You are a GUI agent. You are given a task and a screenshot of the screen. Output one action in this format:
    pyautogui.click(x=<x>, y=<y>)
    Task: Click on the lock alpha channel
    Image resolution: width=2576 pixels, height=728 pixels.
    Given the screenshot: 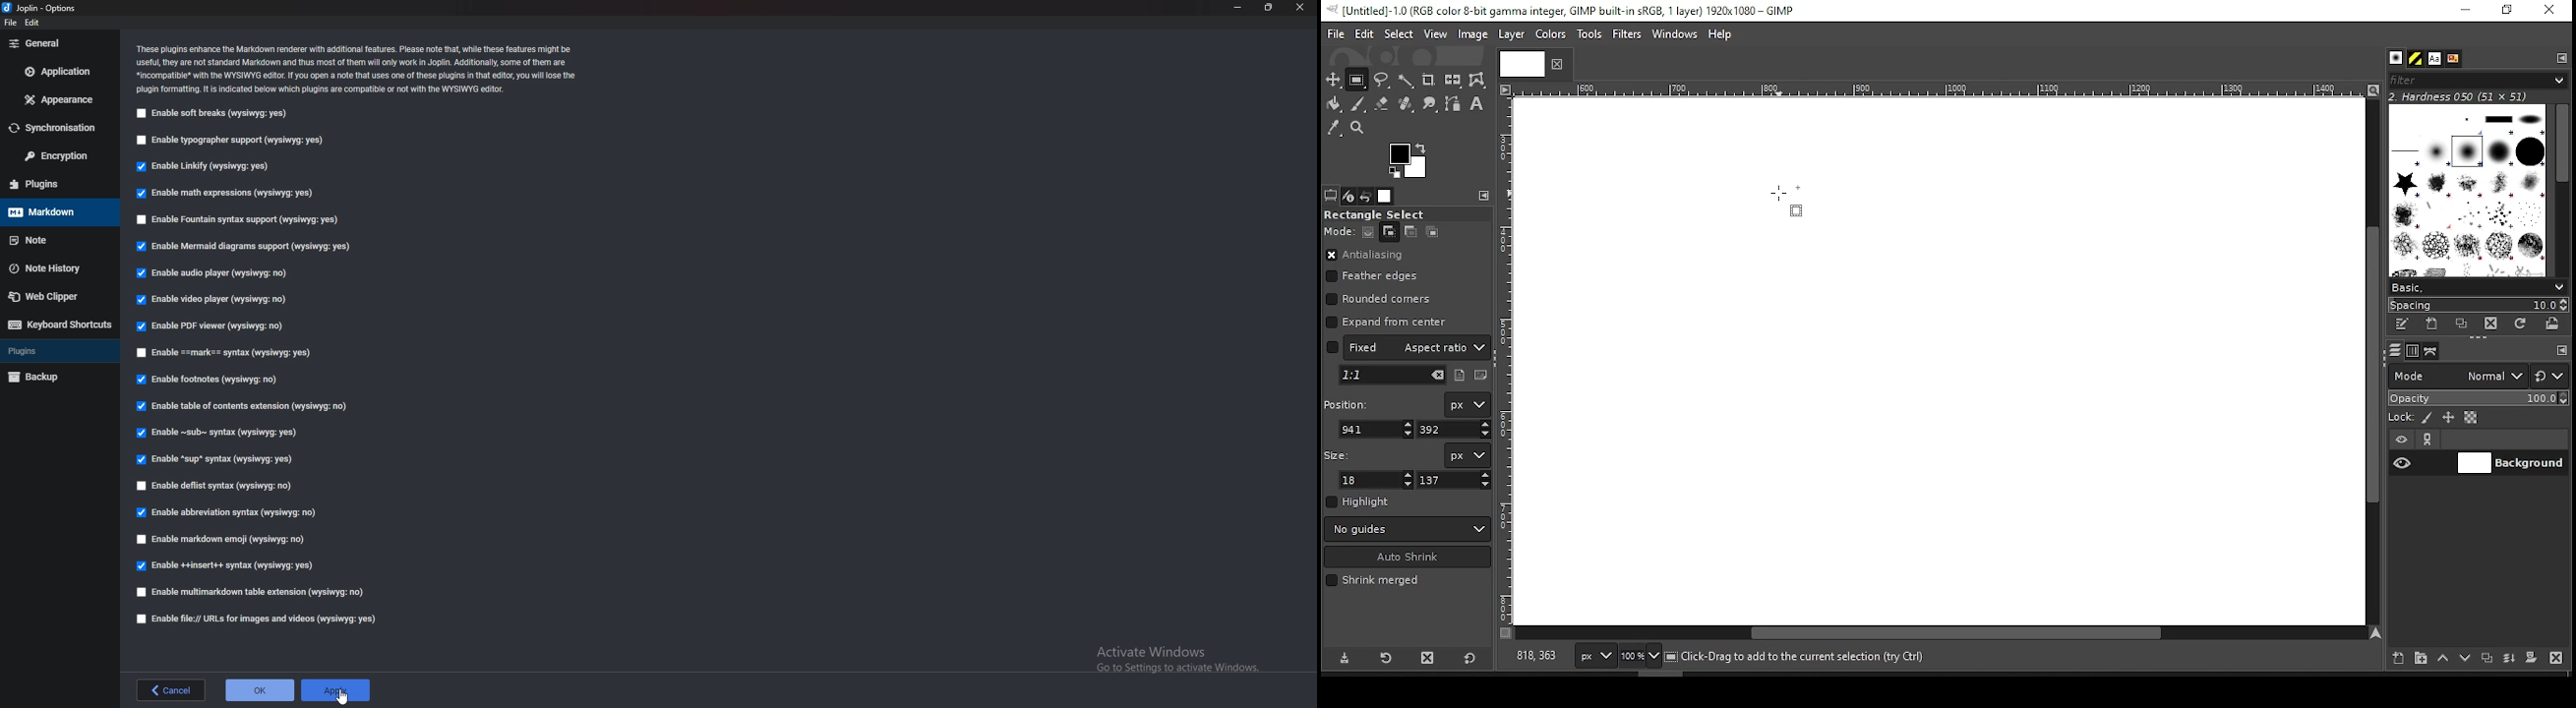 What is the action you would take?
    pyautogui.click(x=2470, y=418)
    